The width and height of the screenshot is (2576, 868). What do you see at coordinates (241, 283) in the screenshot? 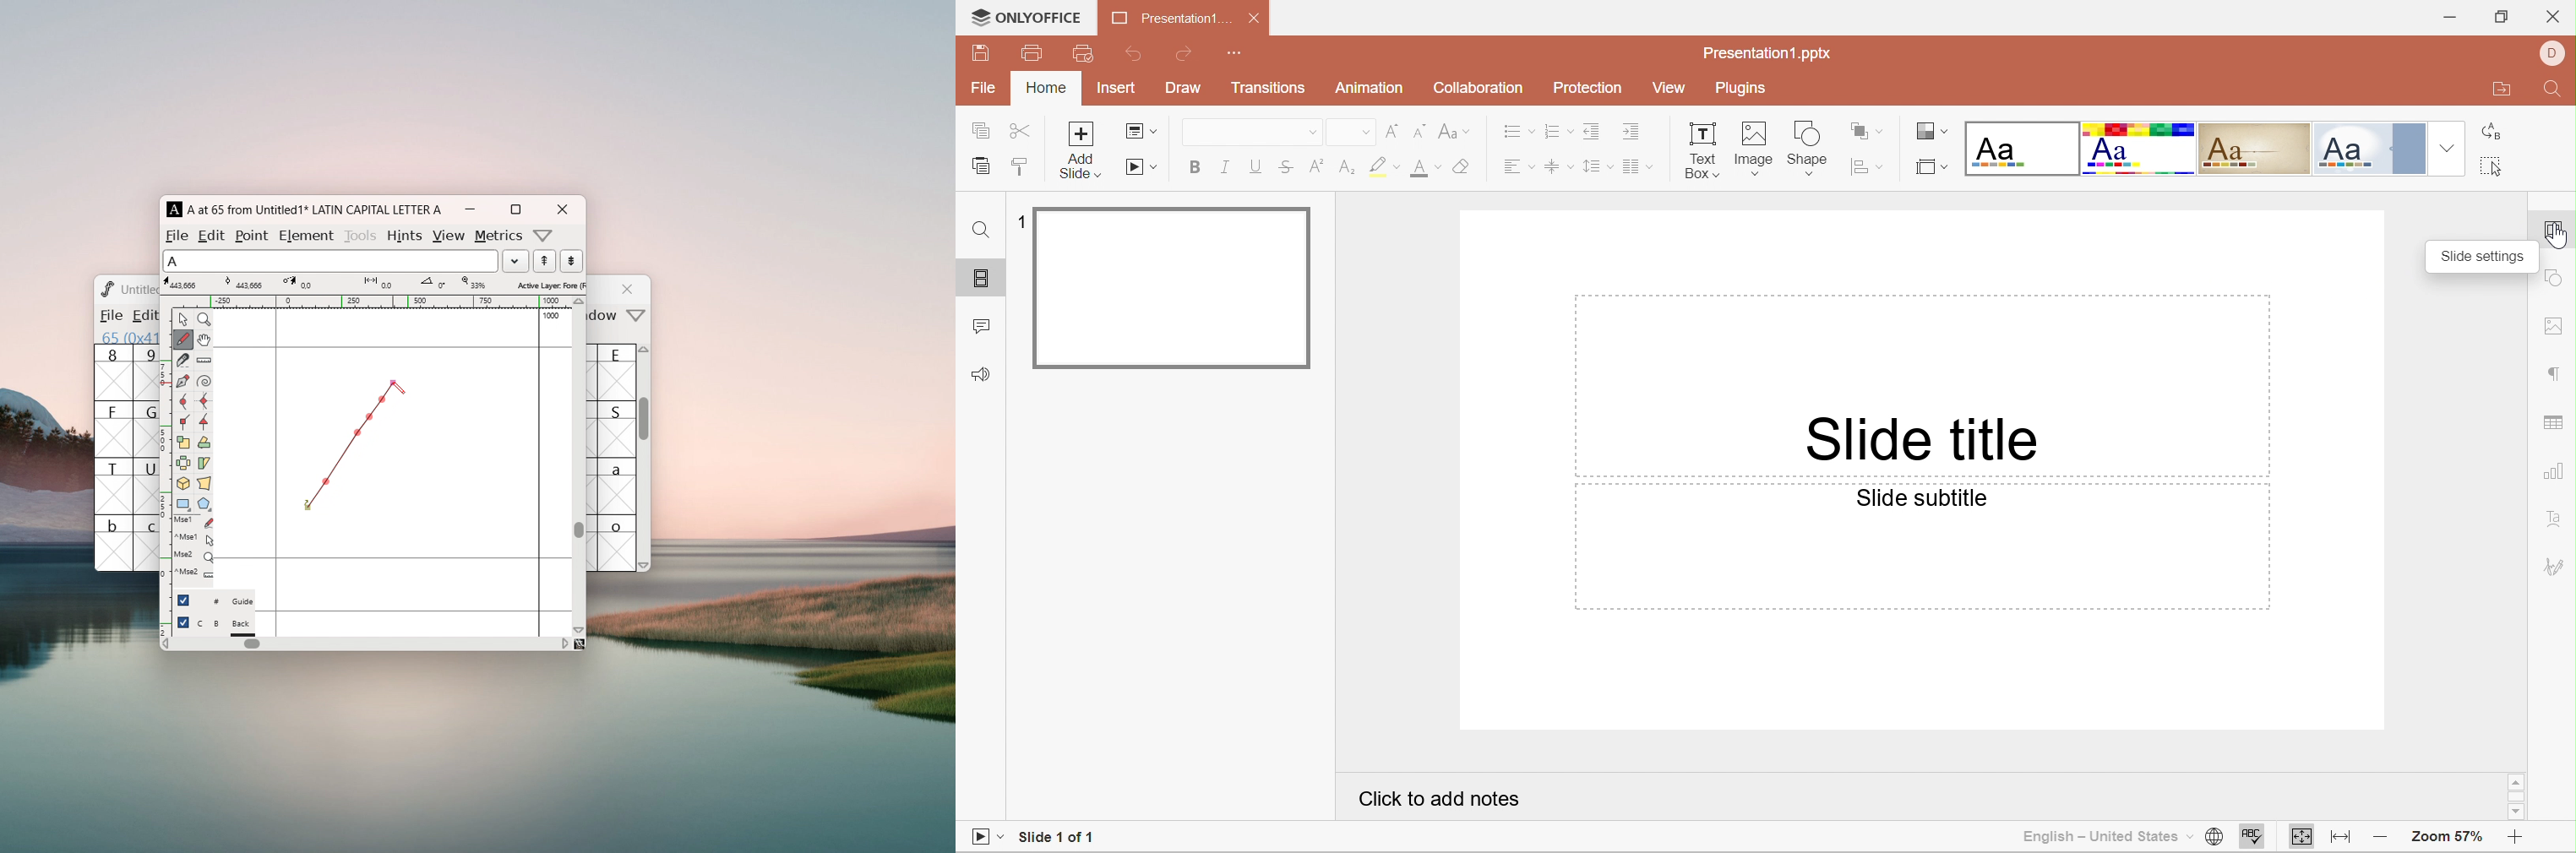
I see `tangent` at bounding box center [241, 283].